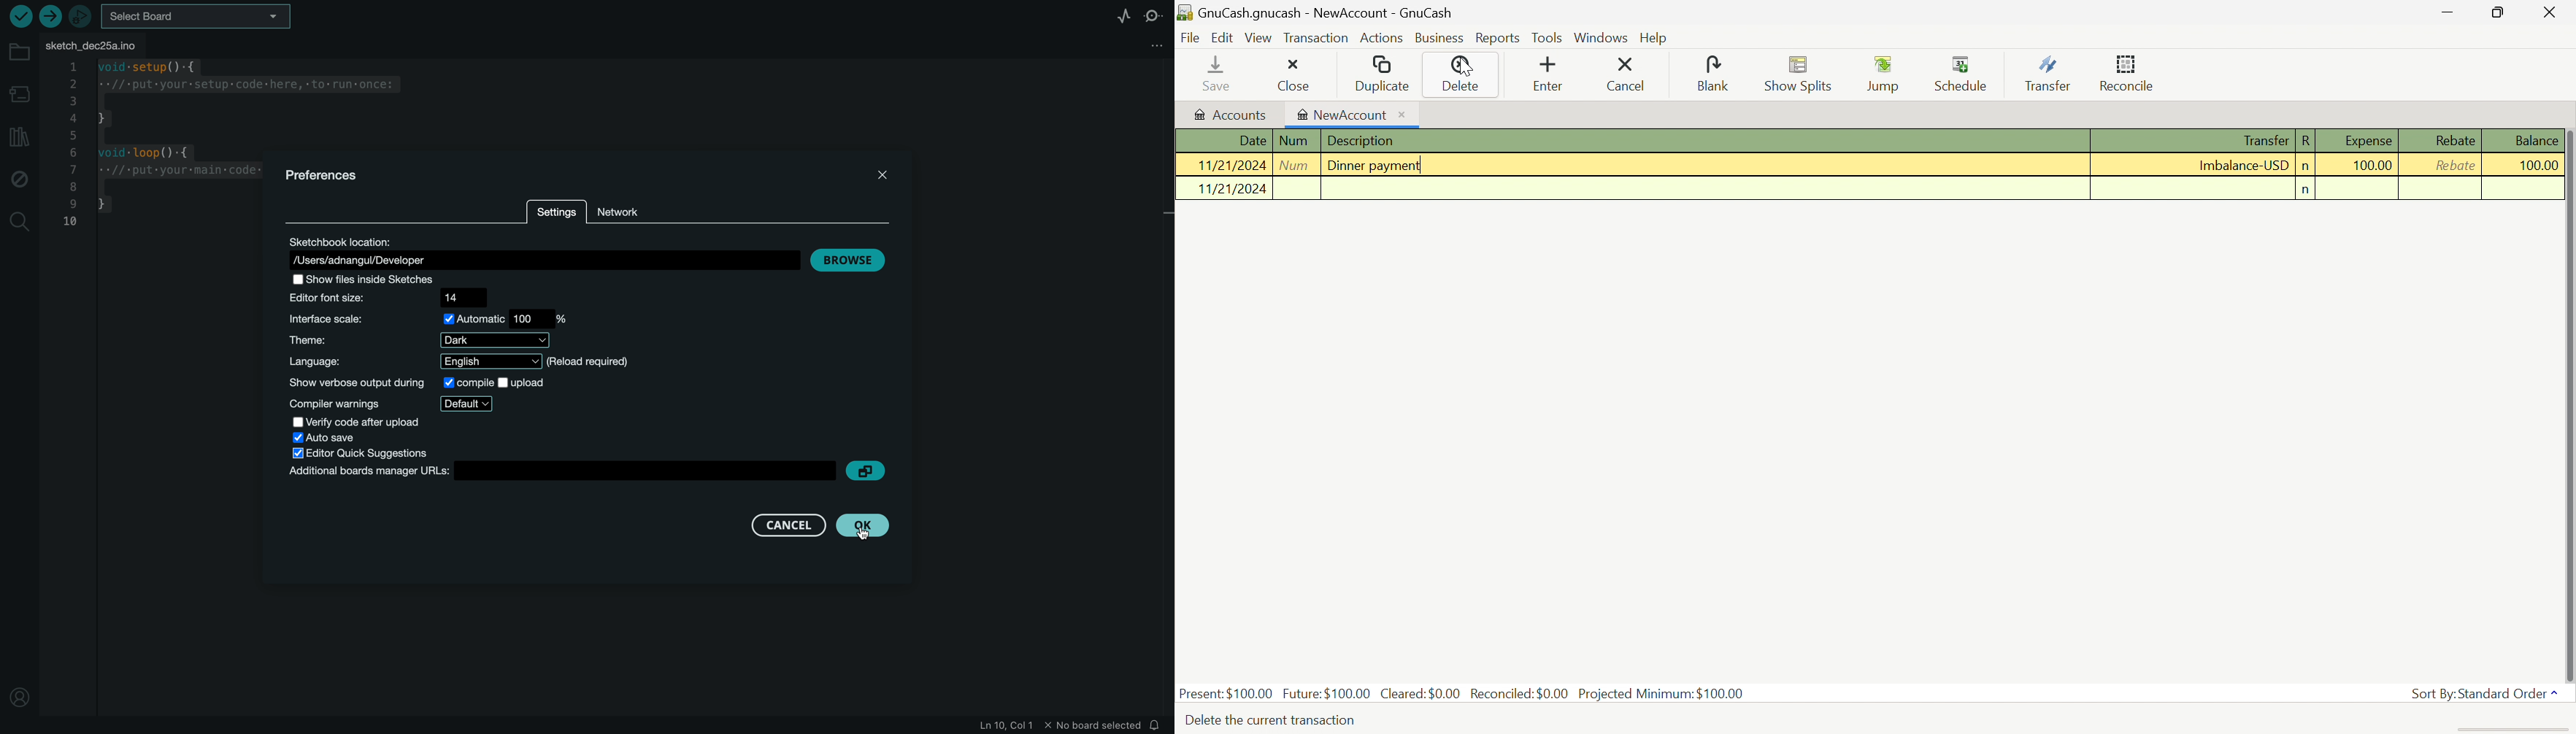 The height and width of the screenshot is (756, 2576). Describe the element at coordinates (1232, 117) in the screenshot. I see `Accounts` at that location.